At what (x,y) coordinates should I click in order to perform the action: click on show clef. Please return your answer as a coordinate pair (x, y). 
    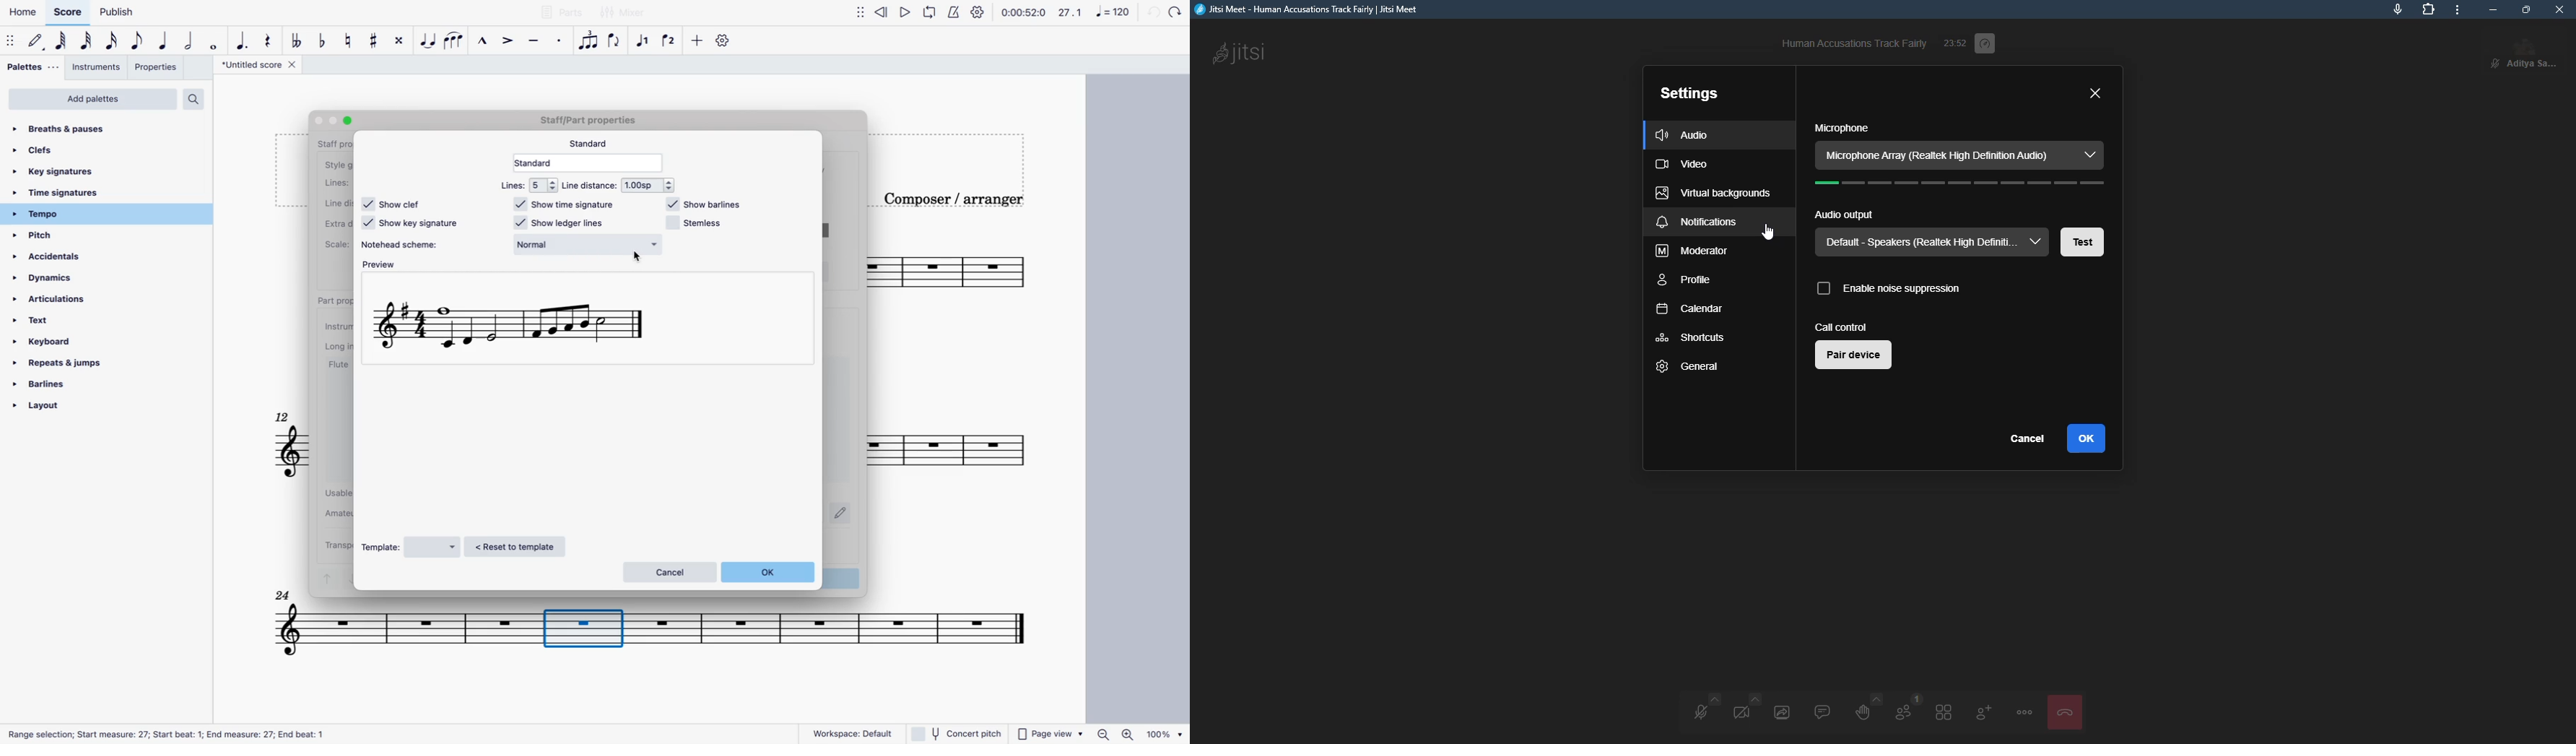
    Looking at the image, I should click on (394, 203).